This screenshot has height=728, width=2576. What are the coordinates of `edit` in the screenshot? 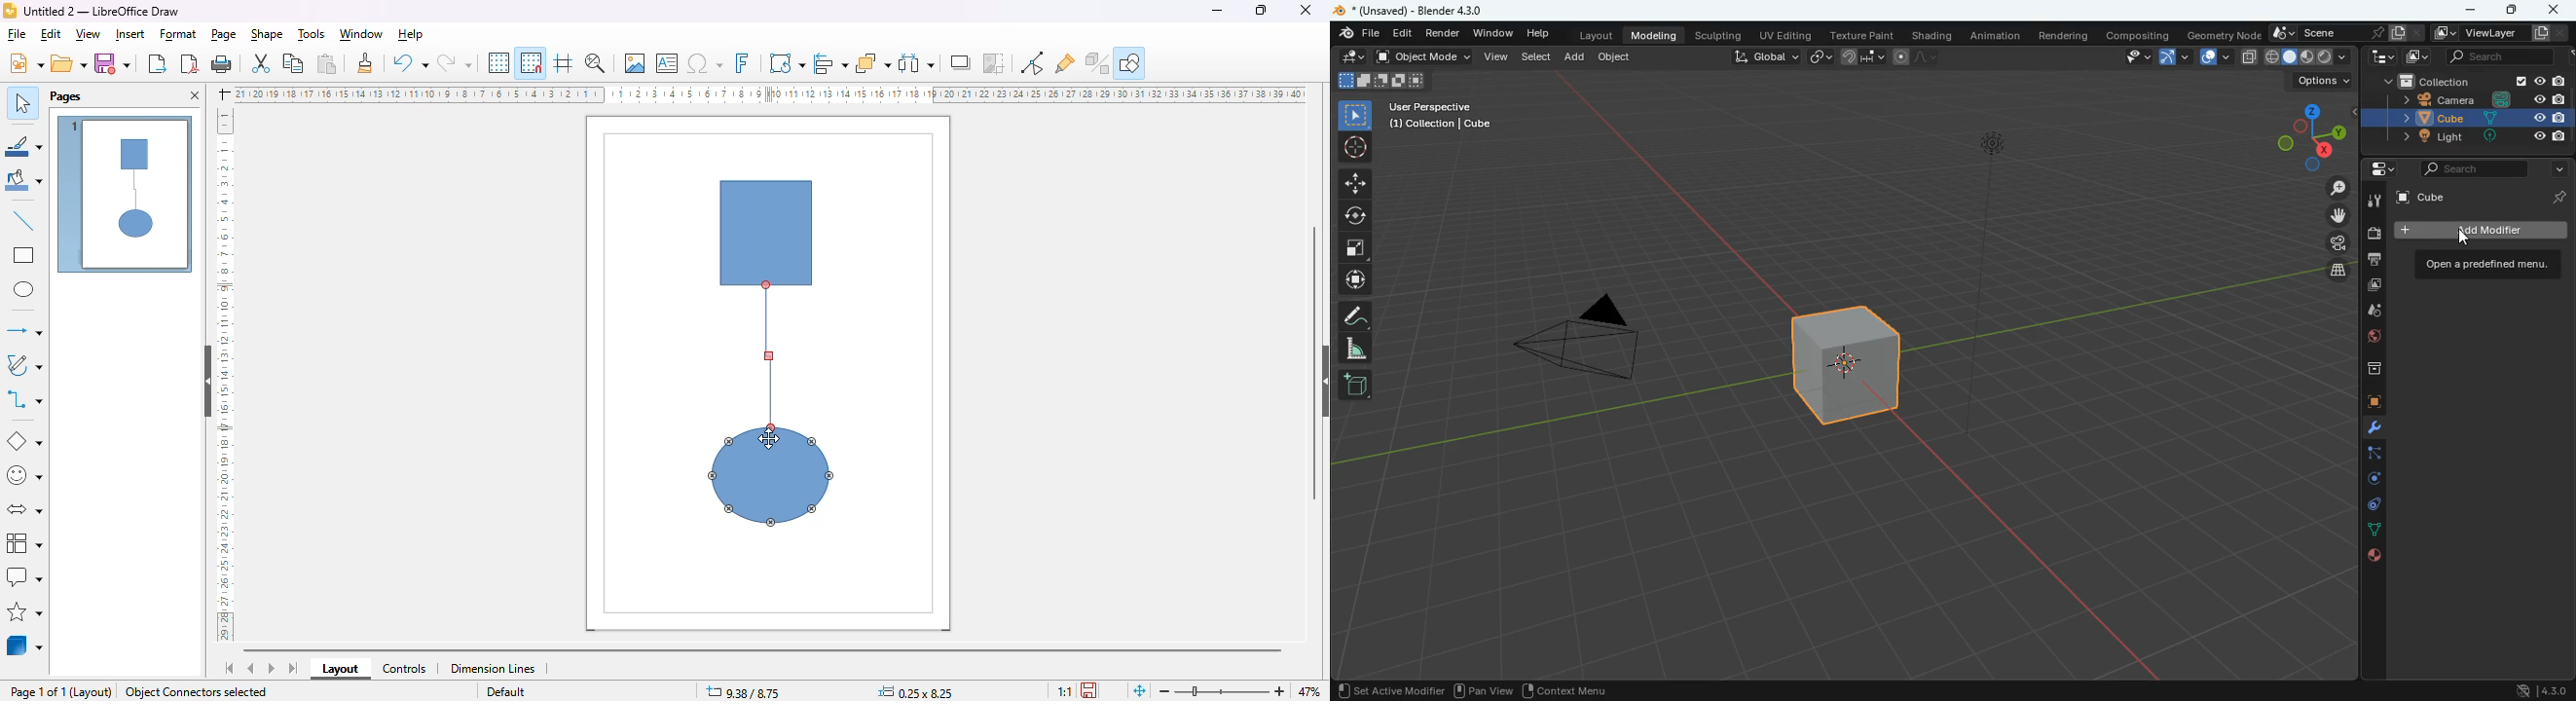 It's located at (1350, 58).